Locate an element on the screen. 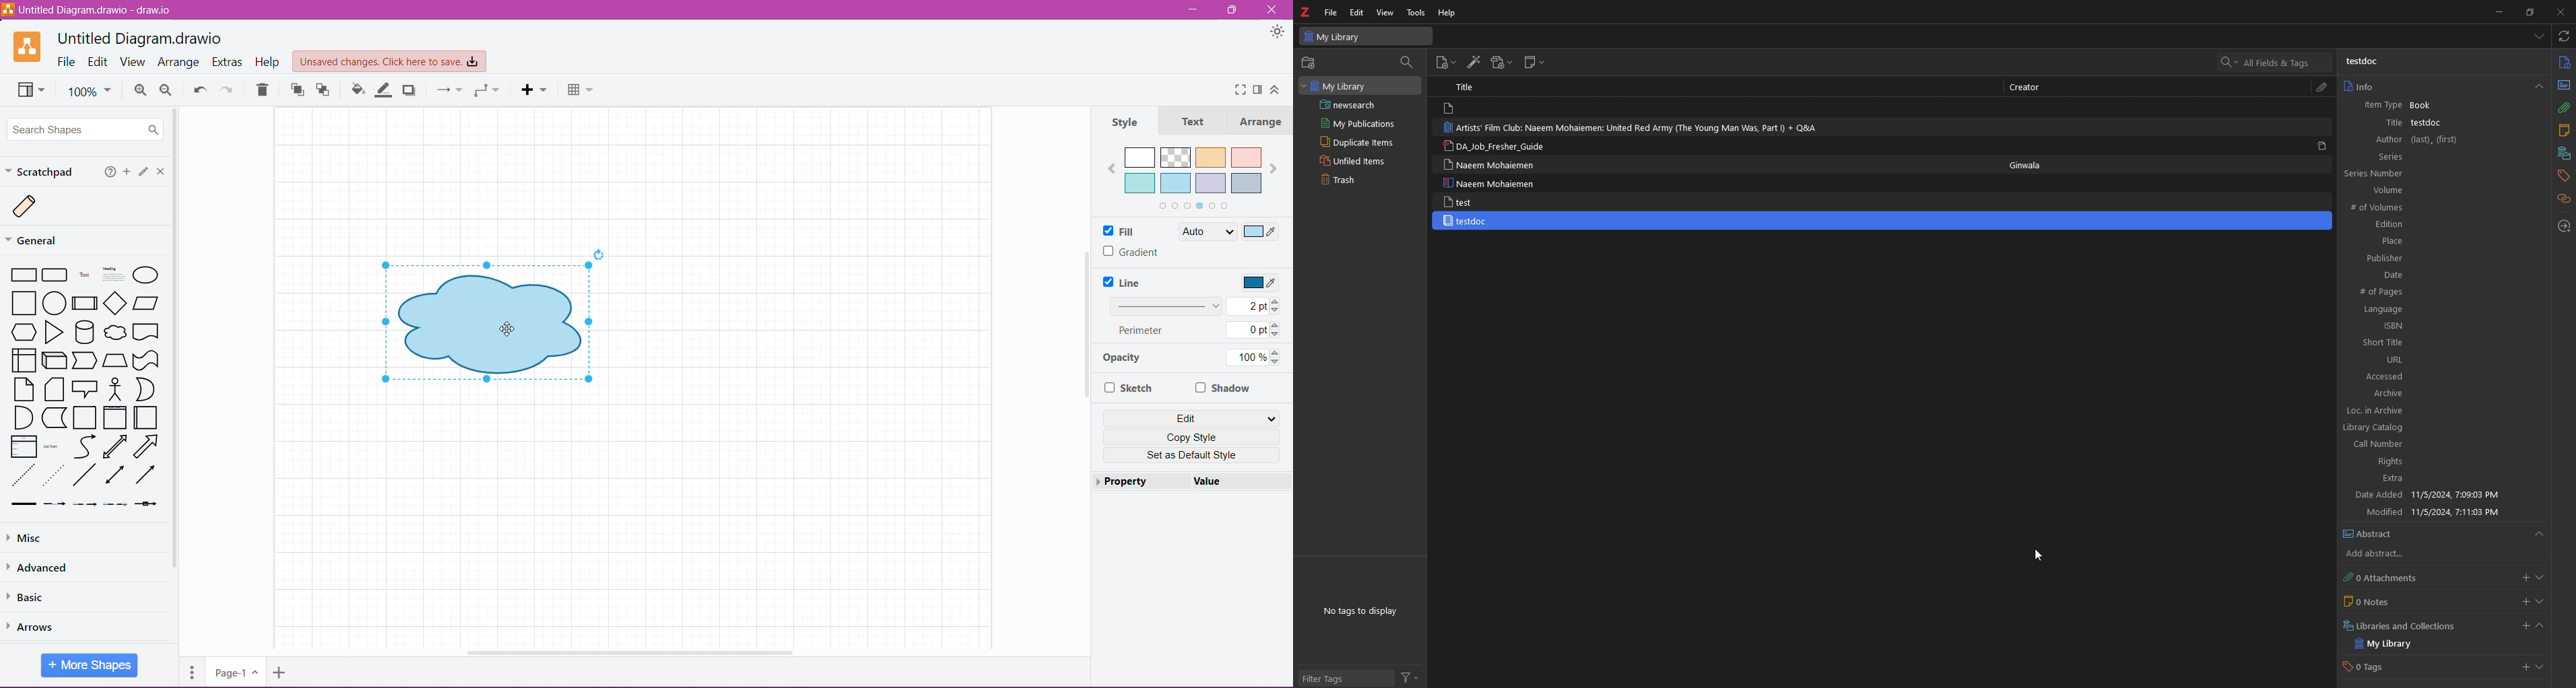  test is located at coordinates (1459, 202).